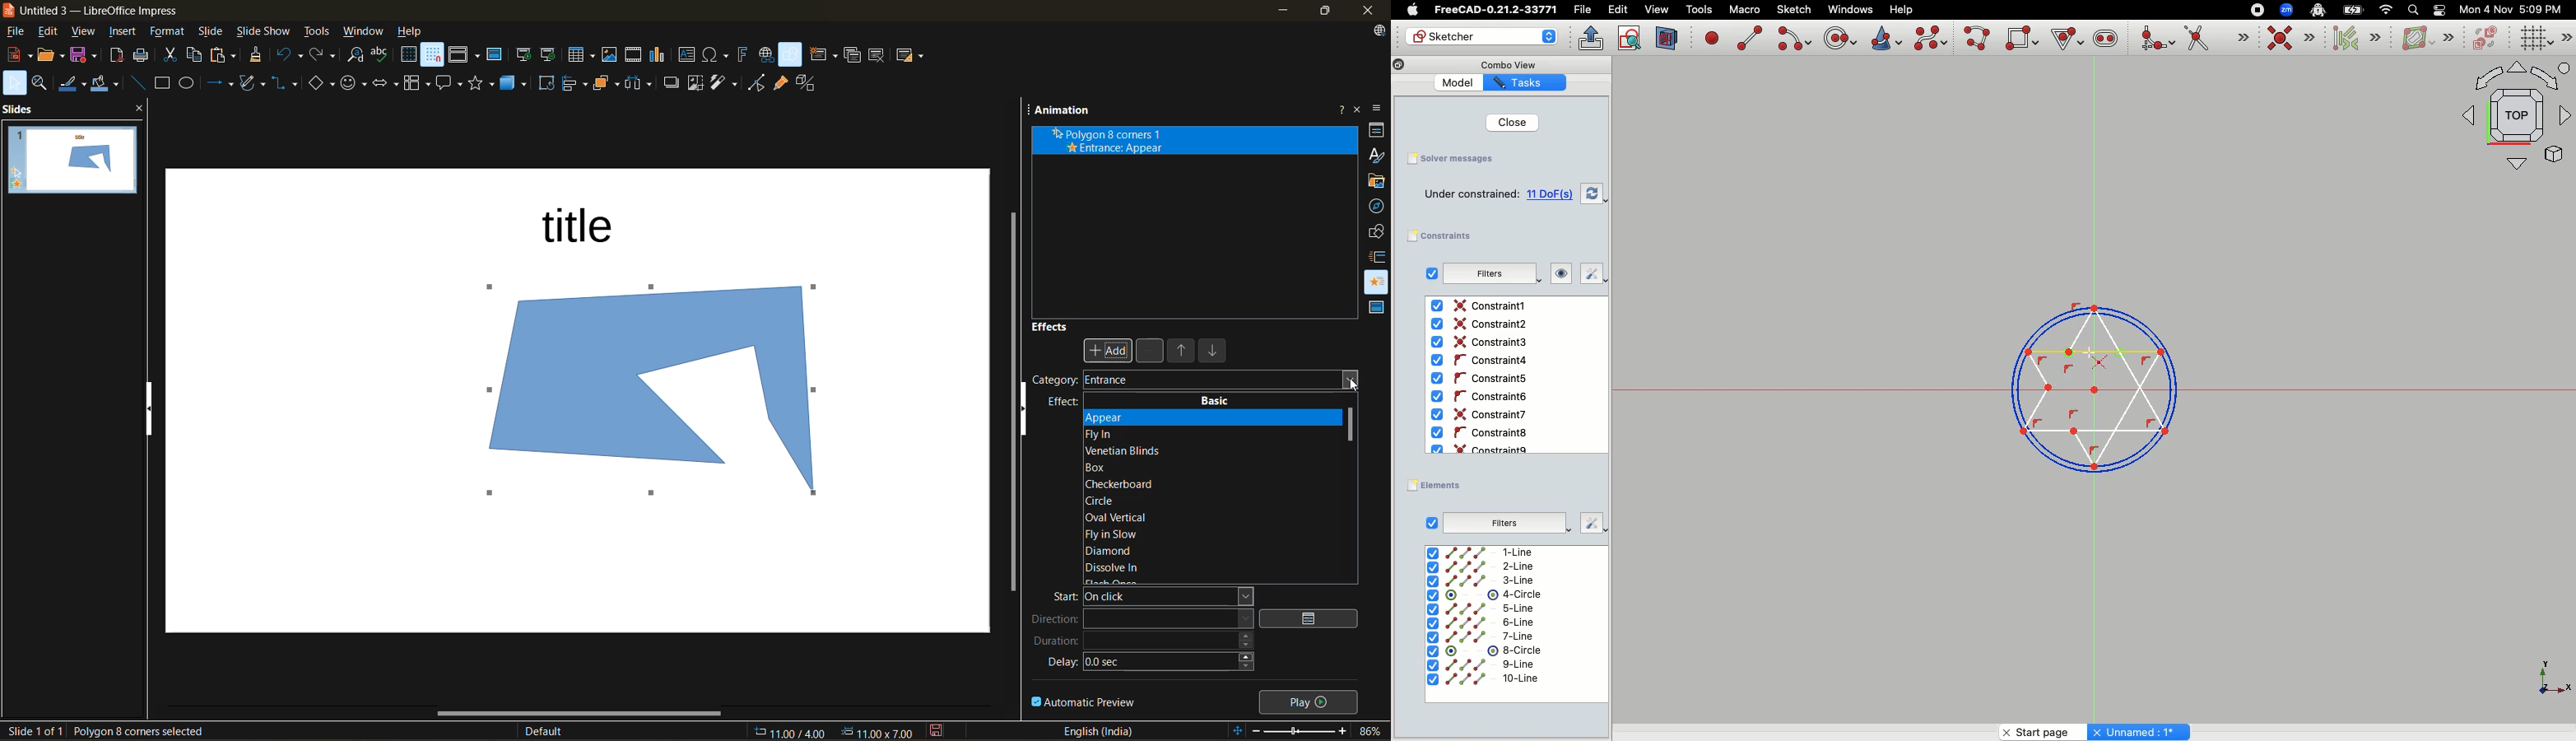  What do you see at coordinates (2066, 40) in the screenshot?
I see `Create Regular Polygon` at bounding box center [2066, 40].